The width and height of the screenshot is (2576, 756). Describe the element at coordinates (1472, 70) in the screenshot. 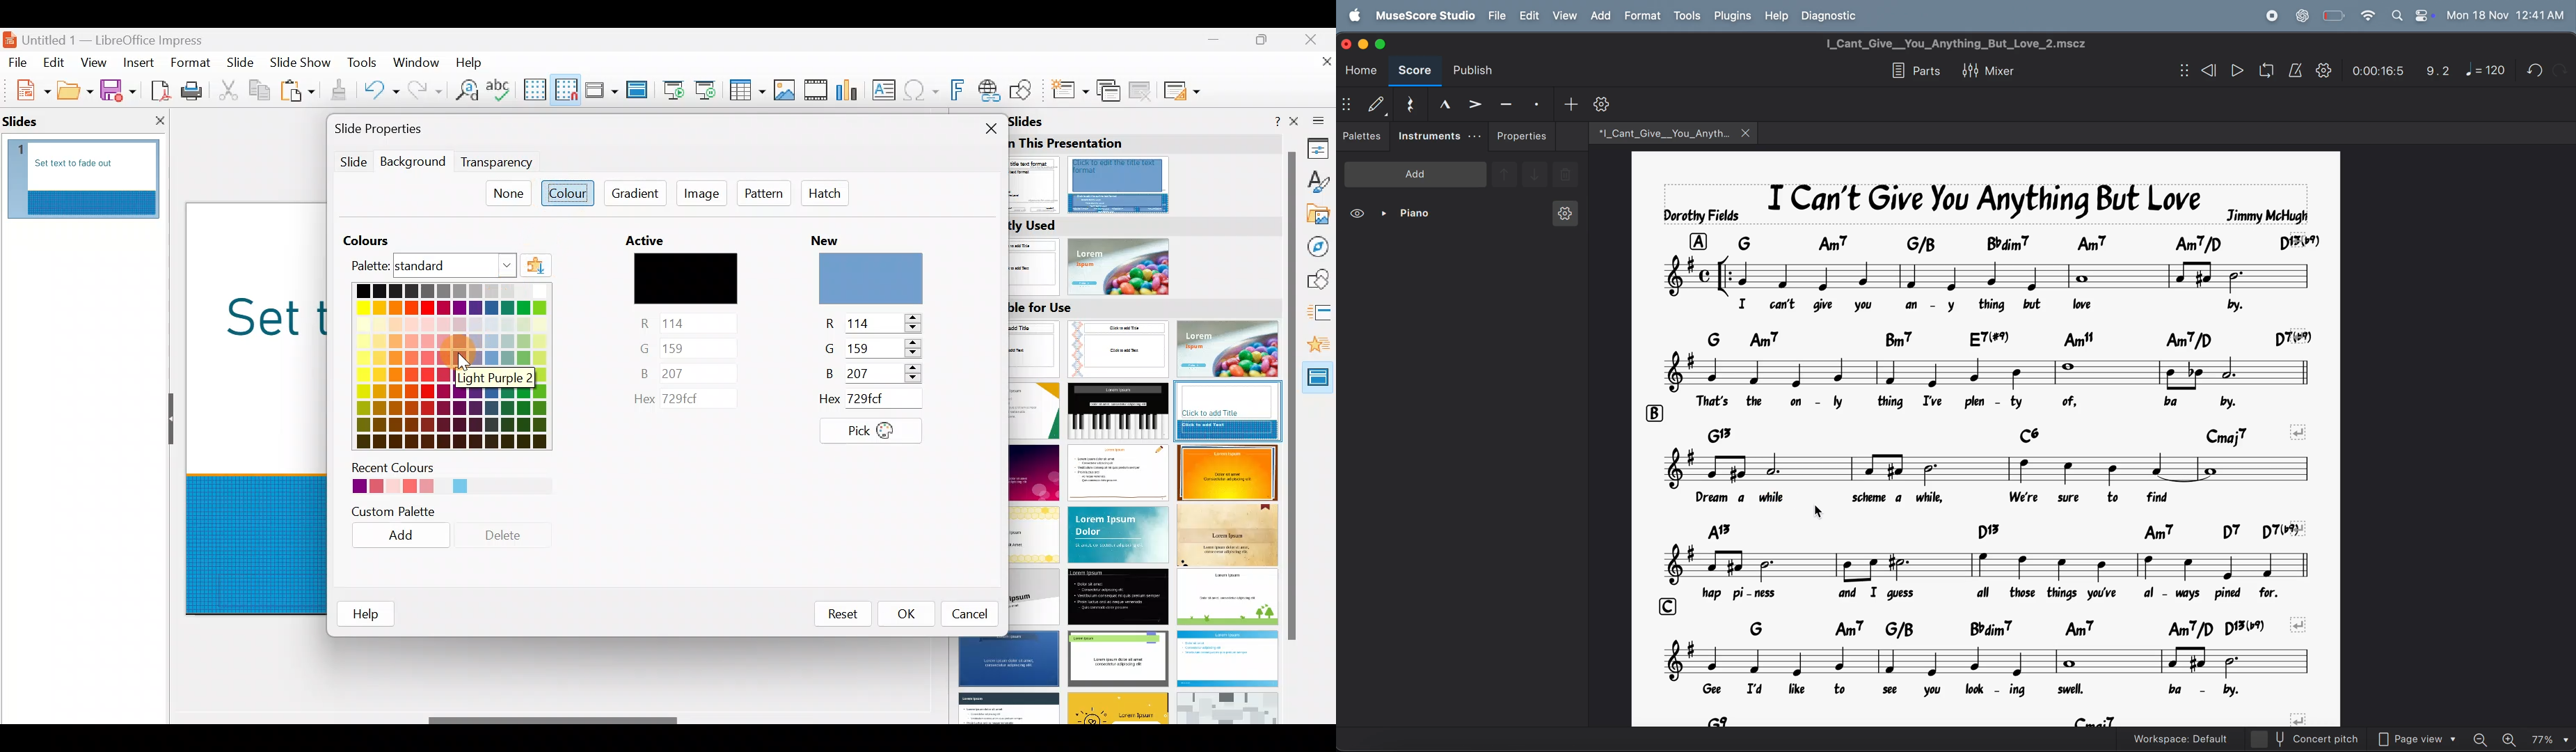

I see `publish` at that location.